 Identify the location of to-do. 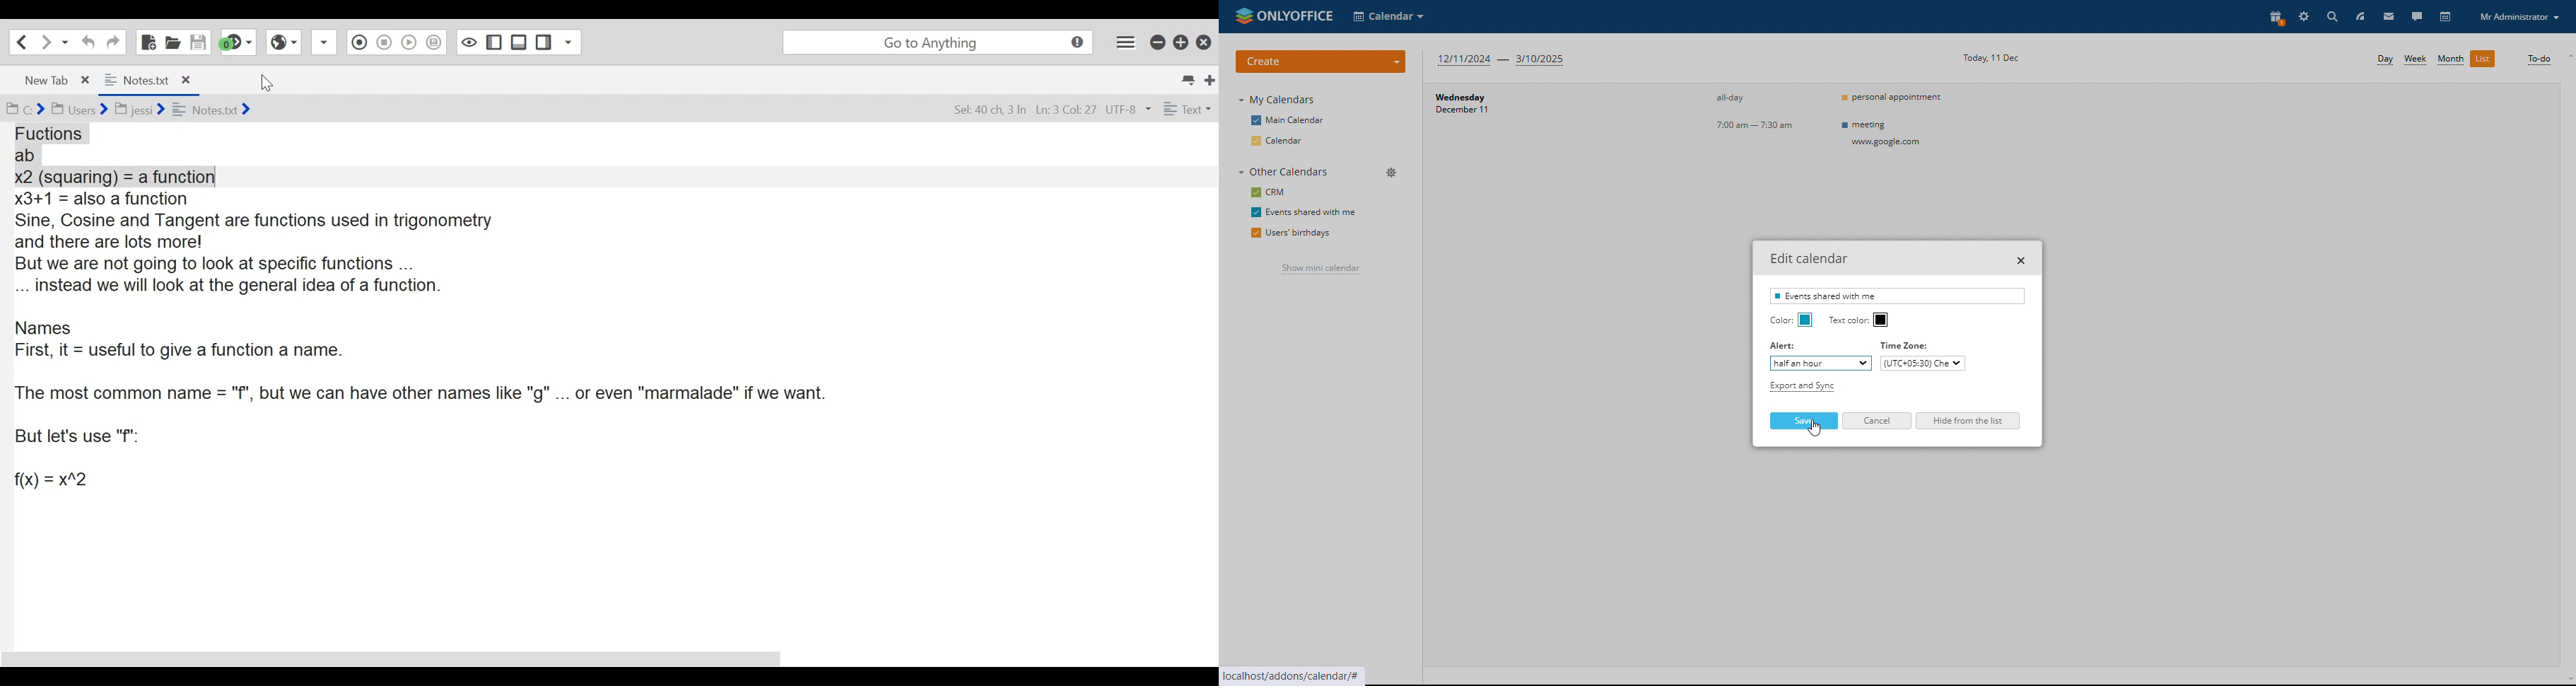
(2538, 59).